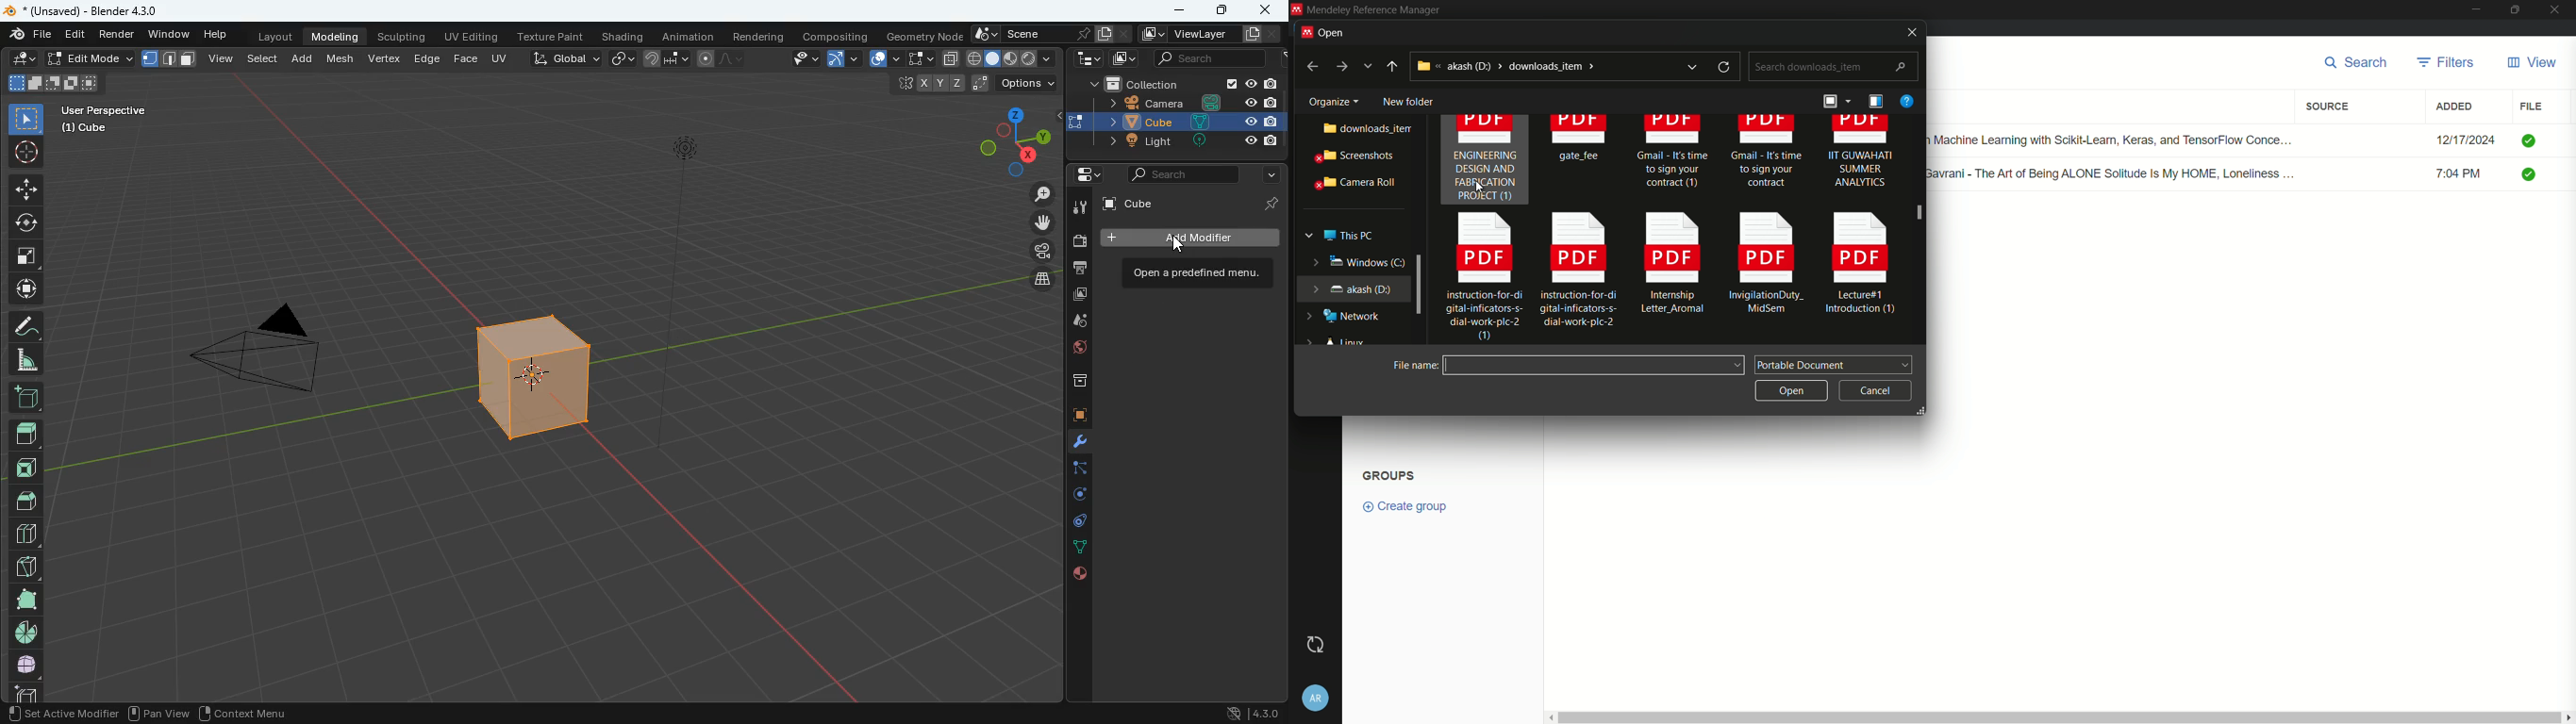 The height and width of the screenshot is (728, 2576). What do you see at coordinates (1329, 99) in the screenshot?
I see `Organize` at bounding box center [1329, 99].